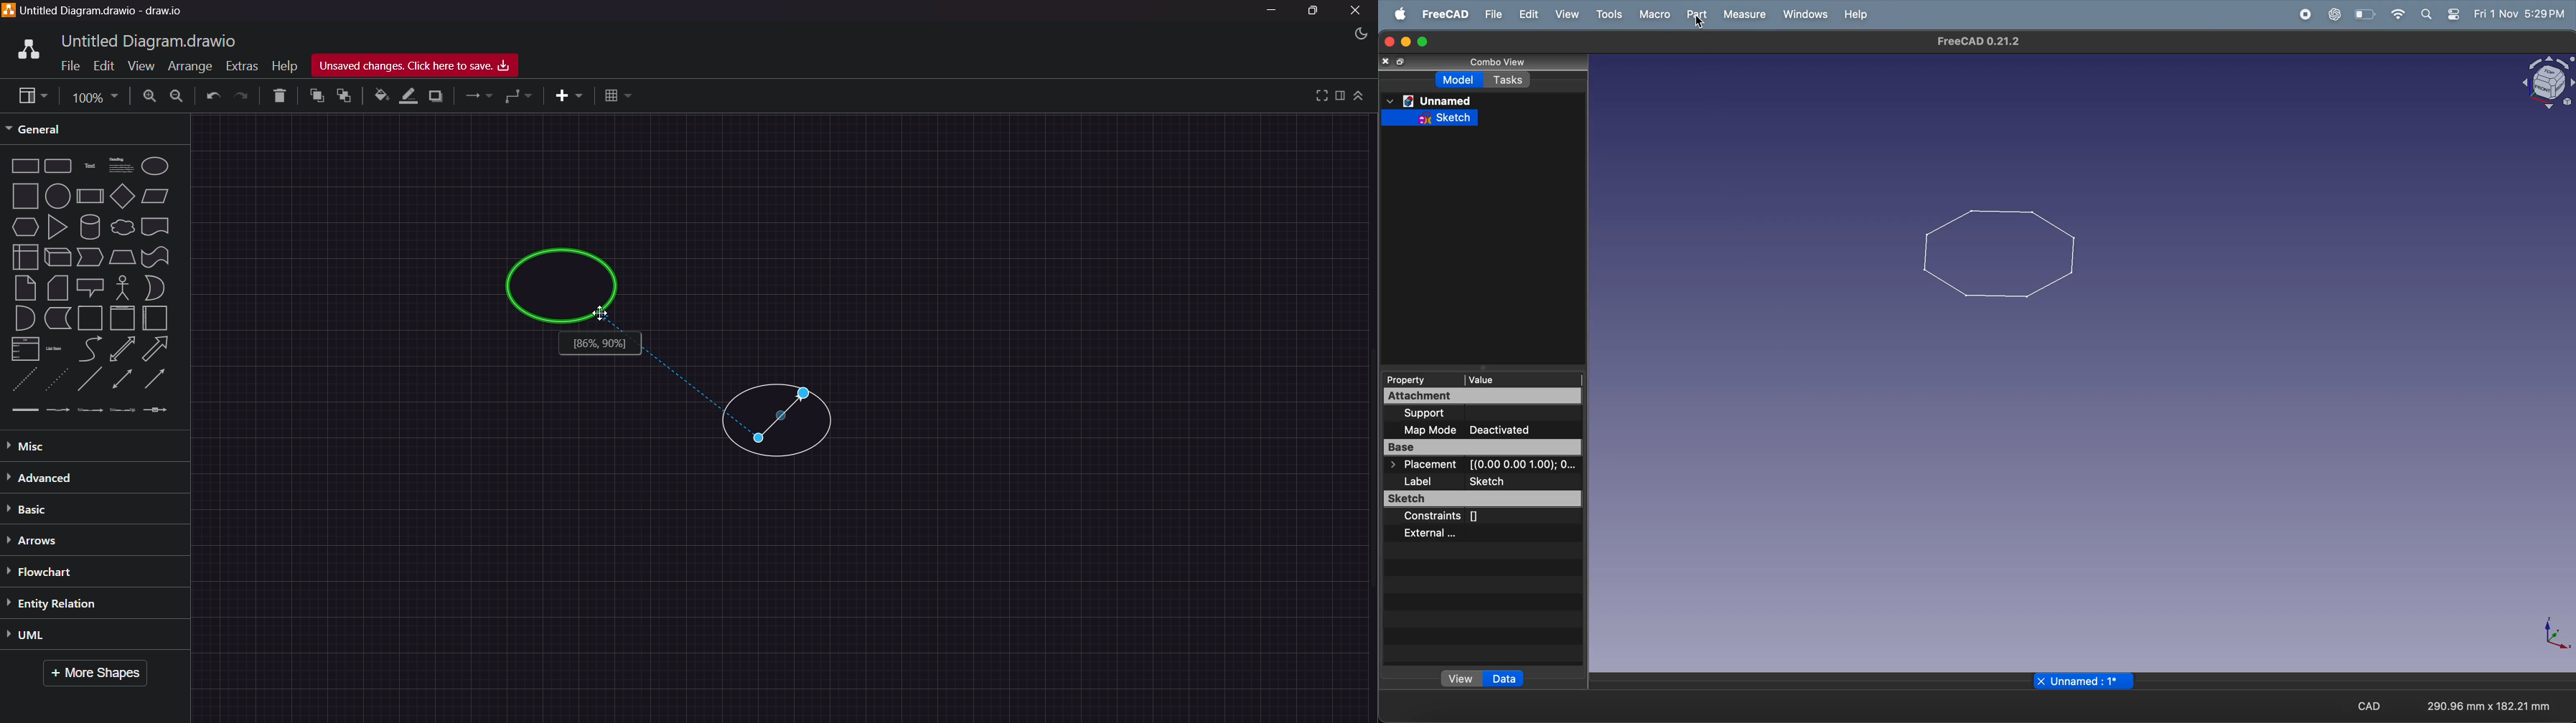 This screenshot has width=2576, height=728. I want to click on shadow, so click(439, 95).